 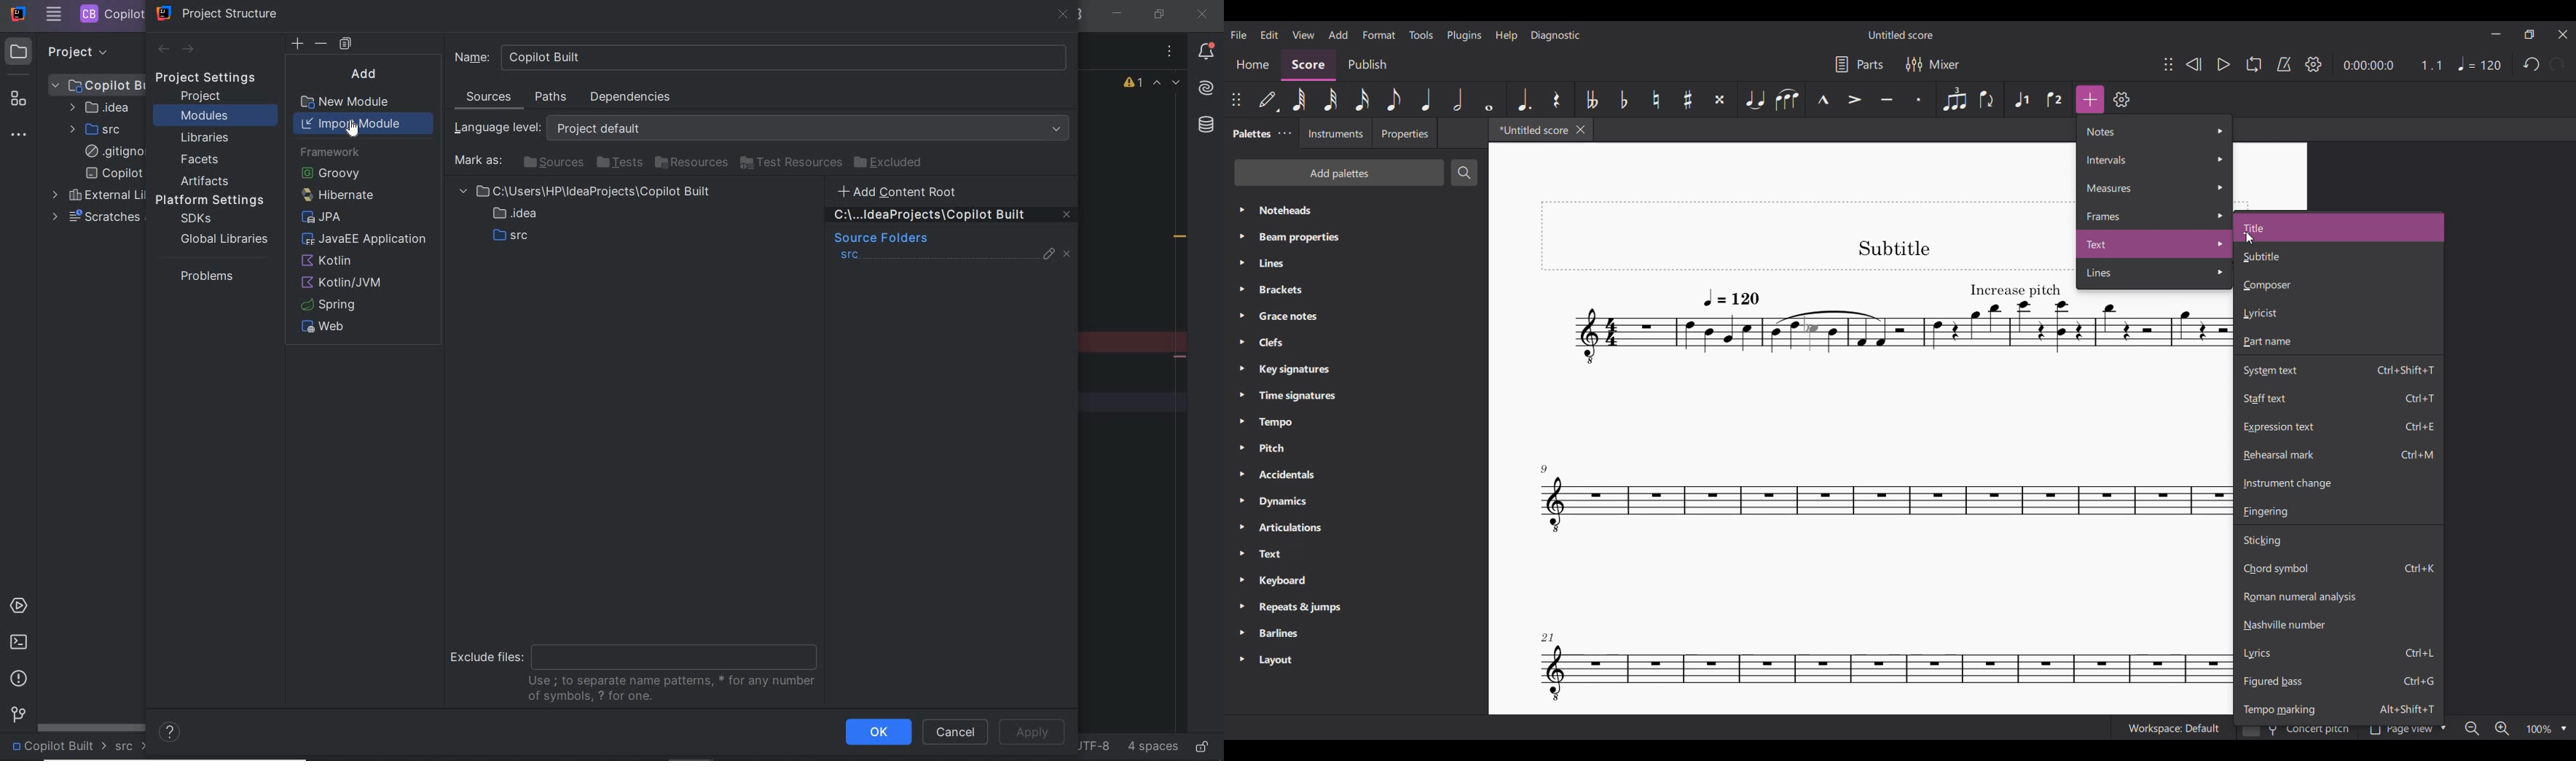 What do you see at coordinates (1808, 458) in the screenshot?
I see `Current score` at bounding box center [1808, 458].